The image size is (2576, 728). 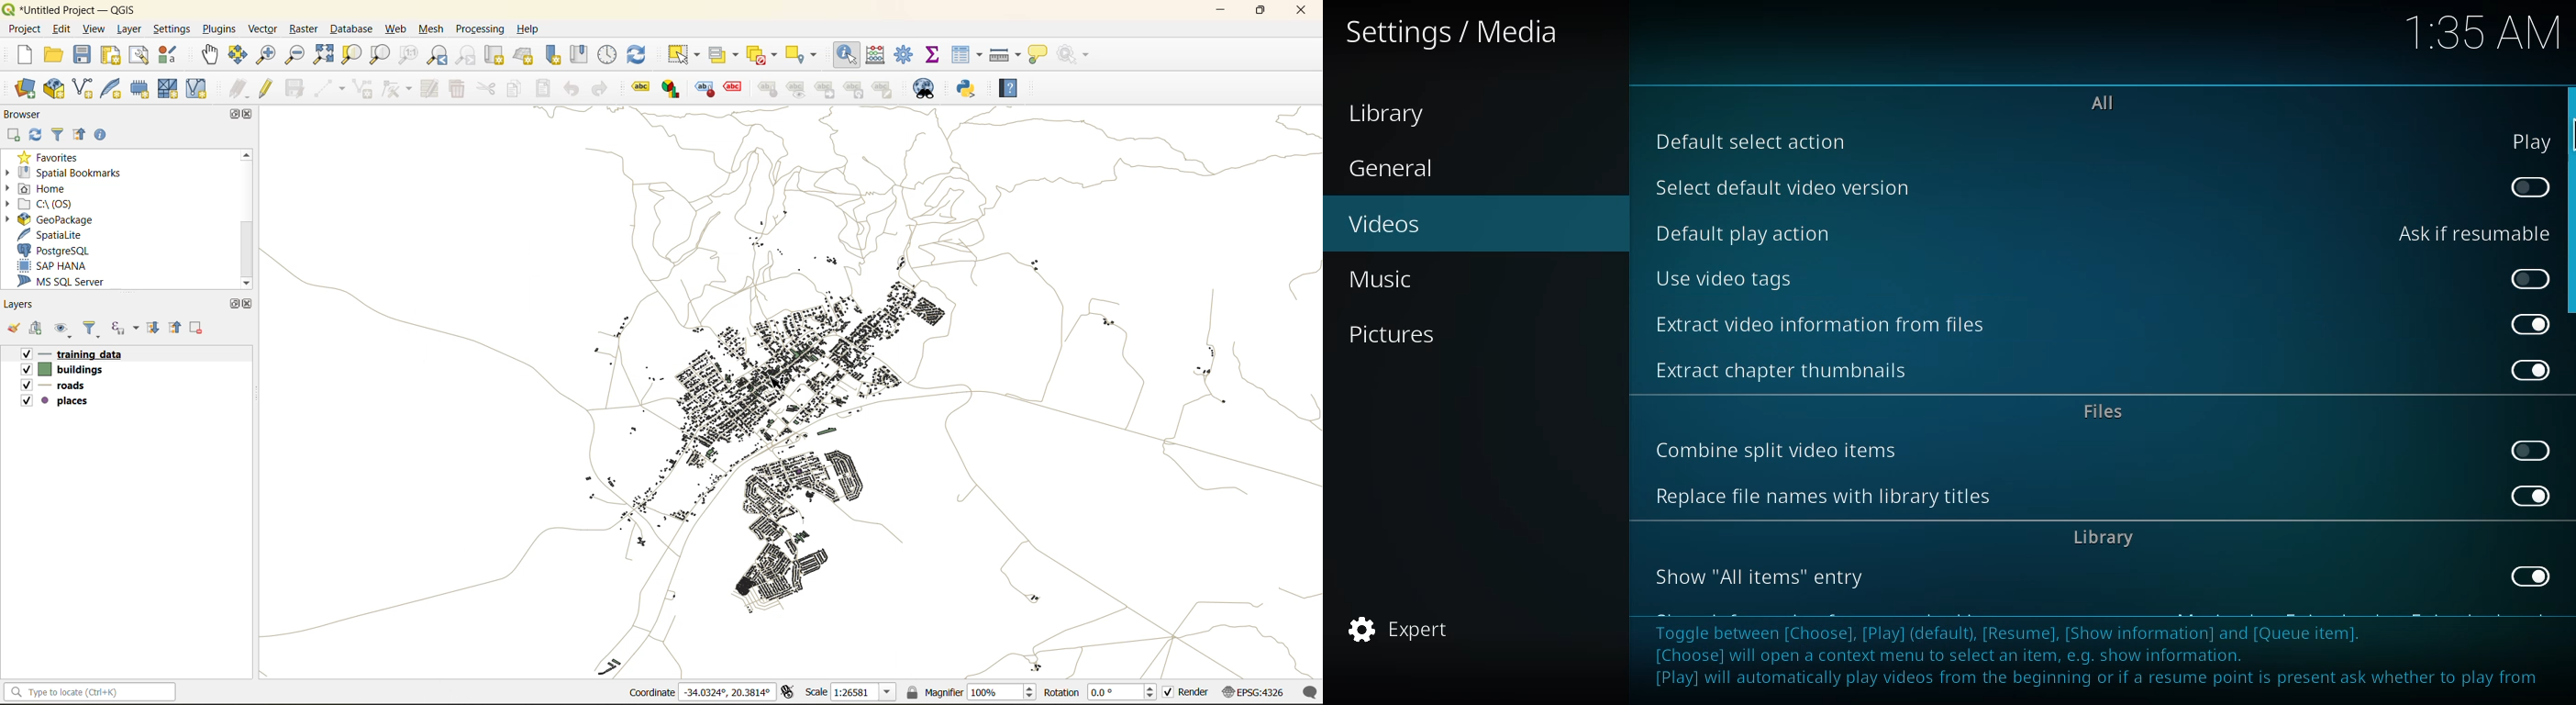 What do you see at coordinates (2104, 536) in the screenshot?
I see `library` at bounding box center [2104, 536].